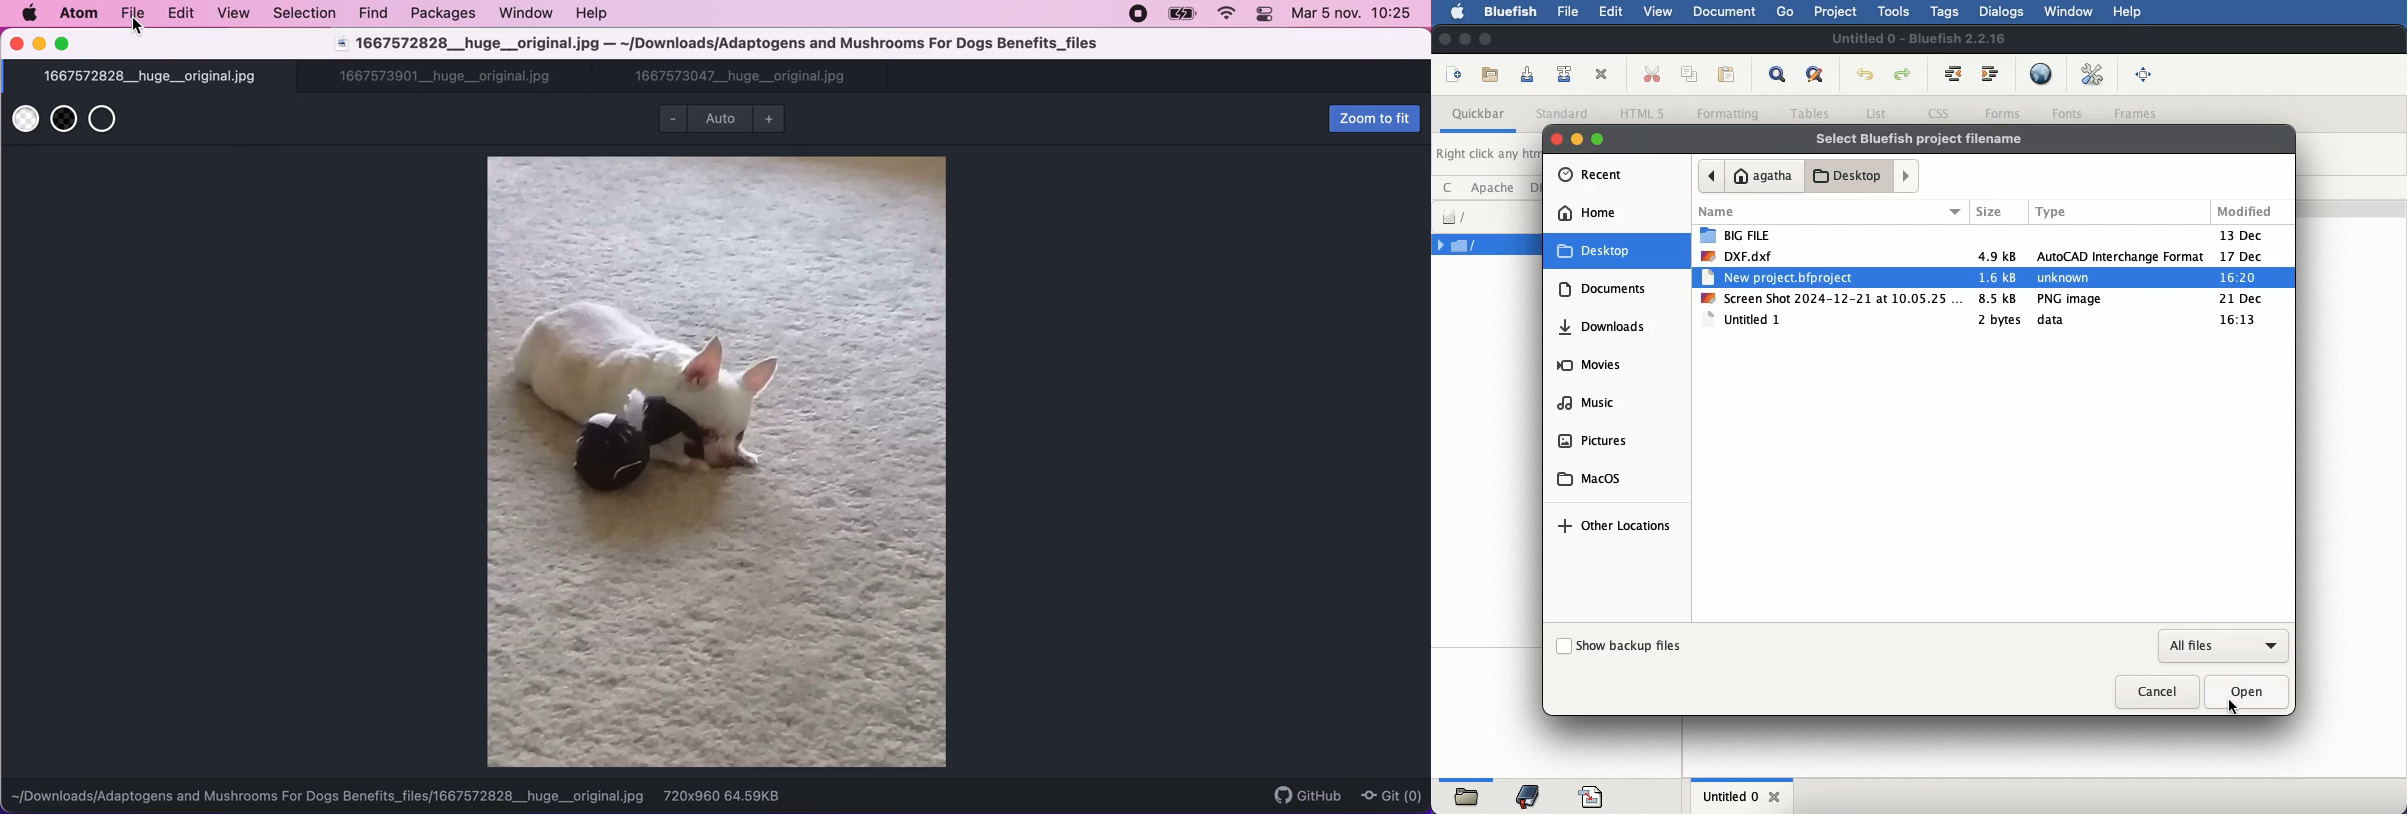 This screenshot has width=2408, height=840. Describe the element at coordinates (1460, 12) in the screenshot. I see `apple` at that location.